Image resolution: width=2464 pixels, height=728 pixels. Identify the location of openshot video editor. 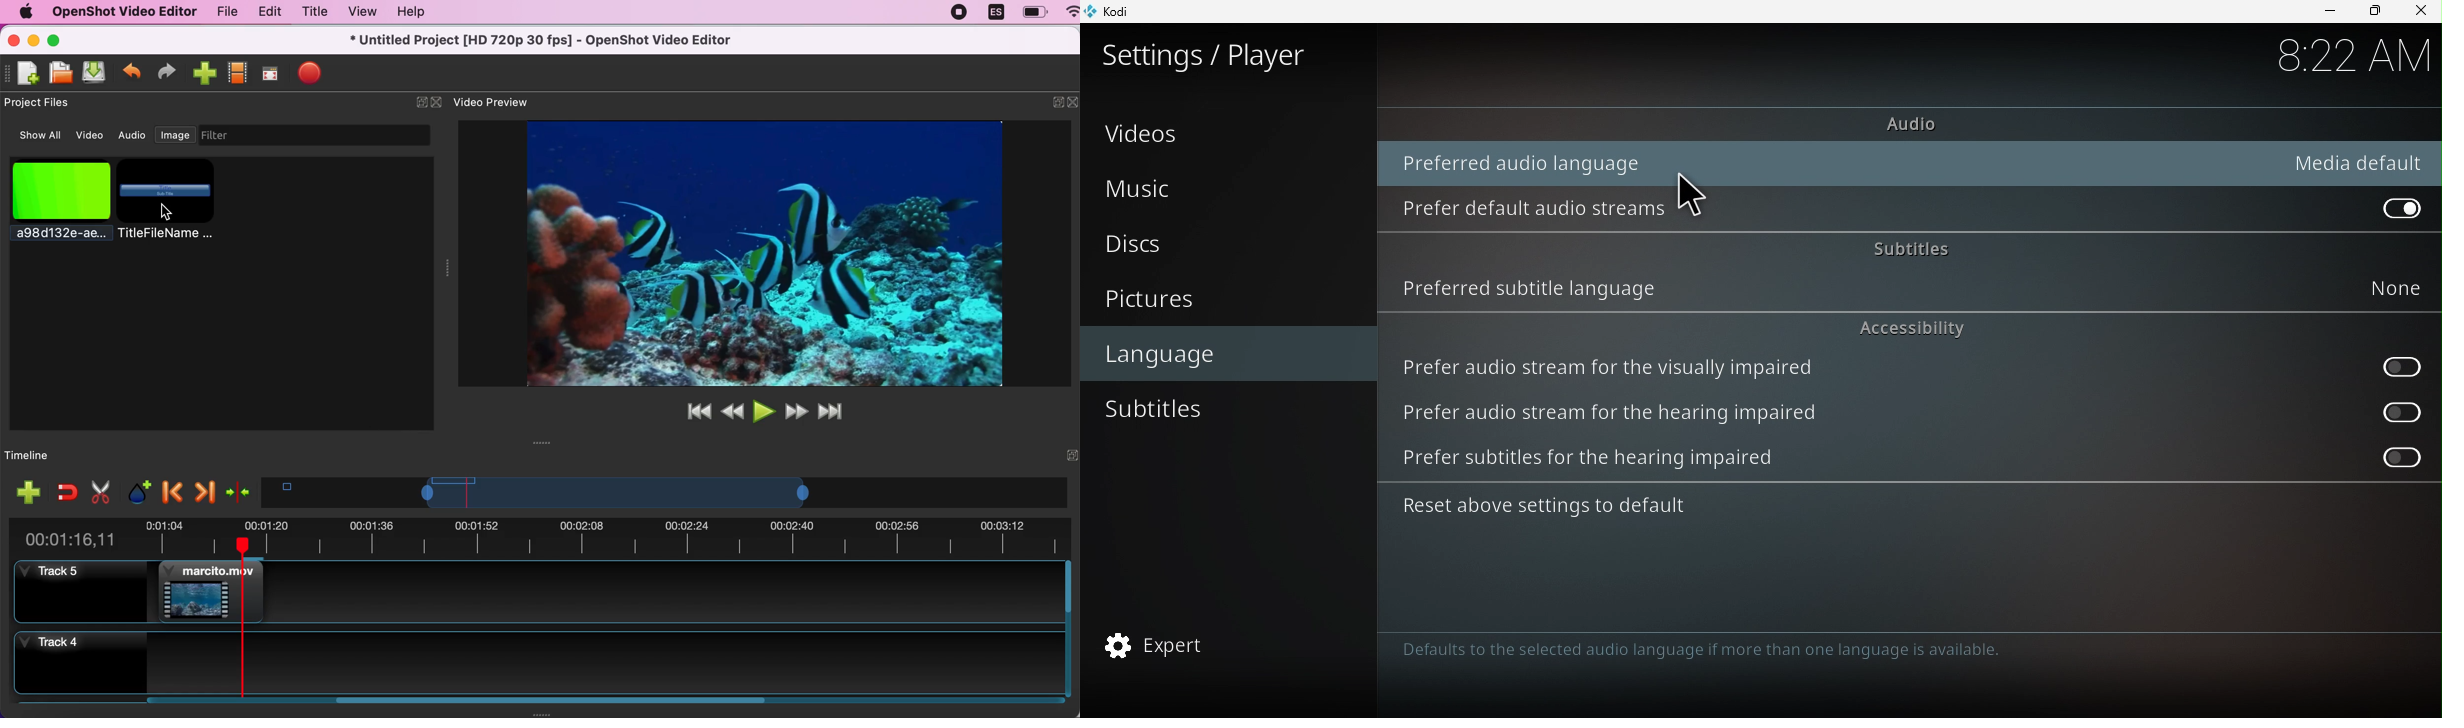
(124, 12).